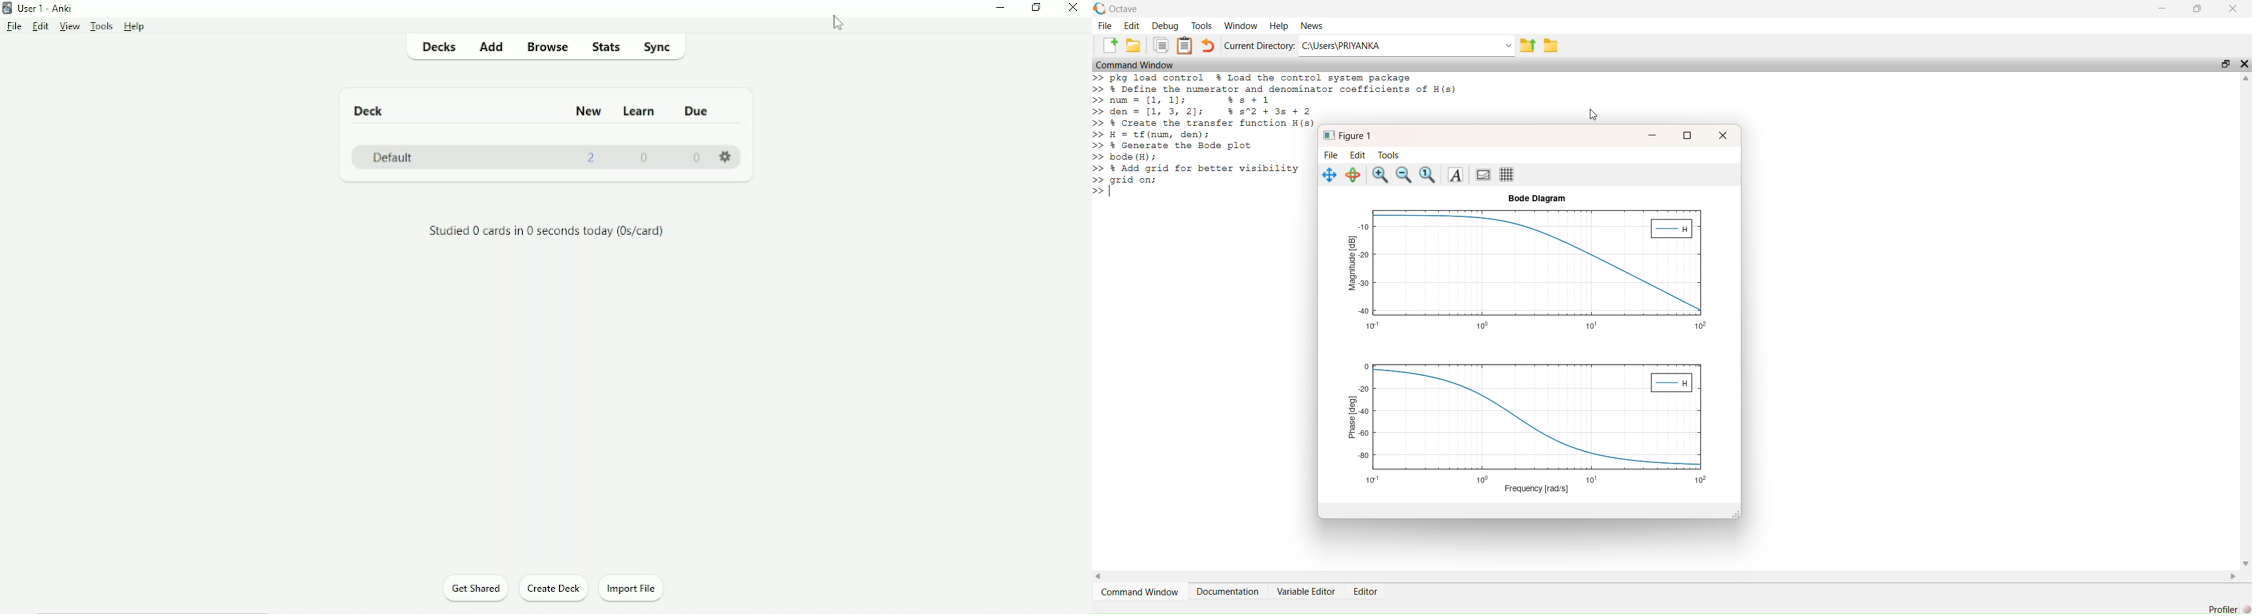  What do you see at coordinates (726, 158) in the screenshot?
I see `Settings` at bounding box center [726, 158].